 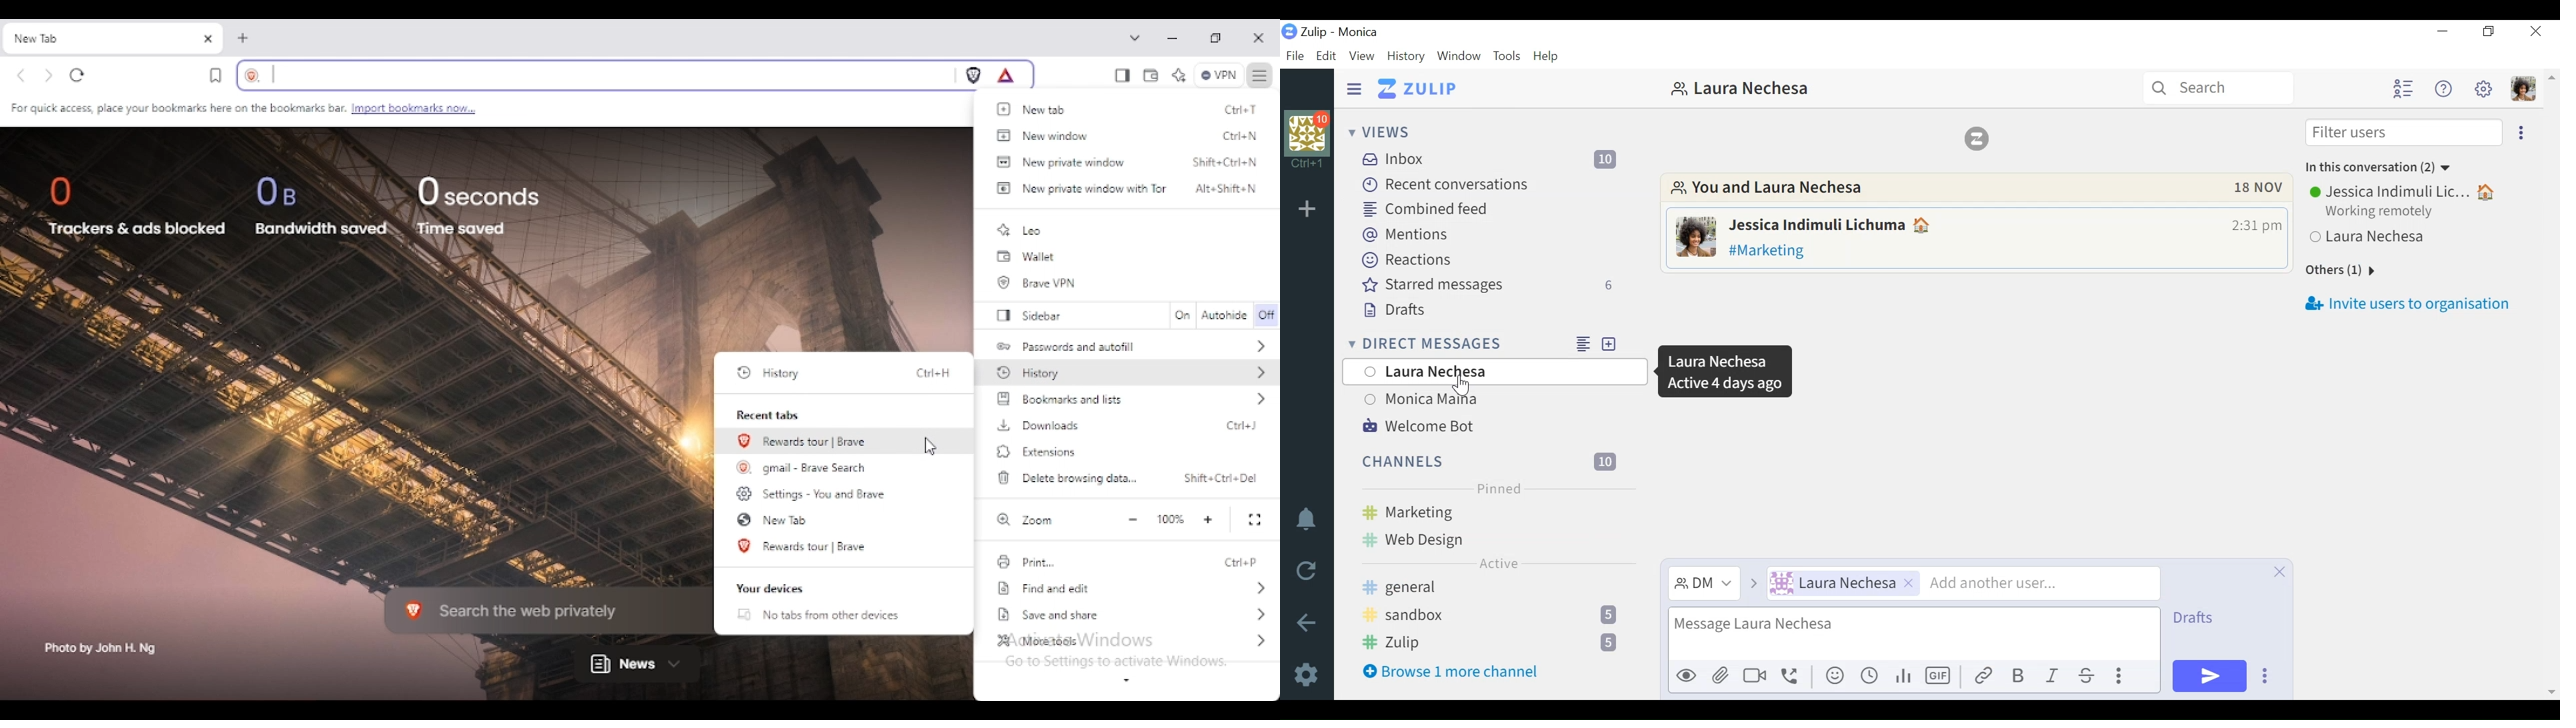 I want to click on Add GIF, so click(x=1941, y=677).